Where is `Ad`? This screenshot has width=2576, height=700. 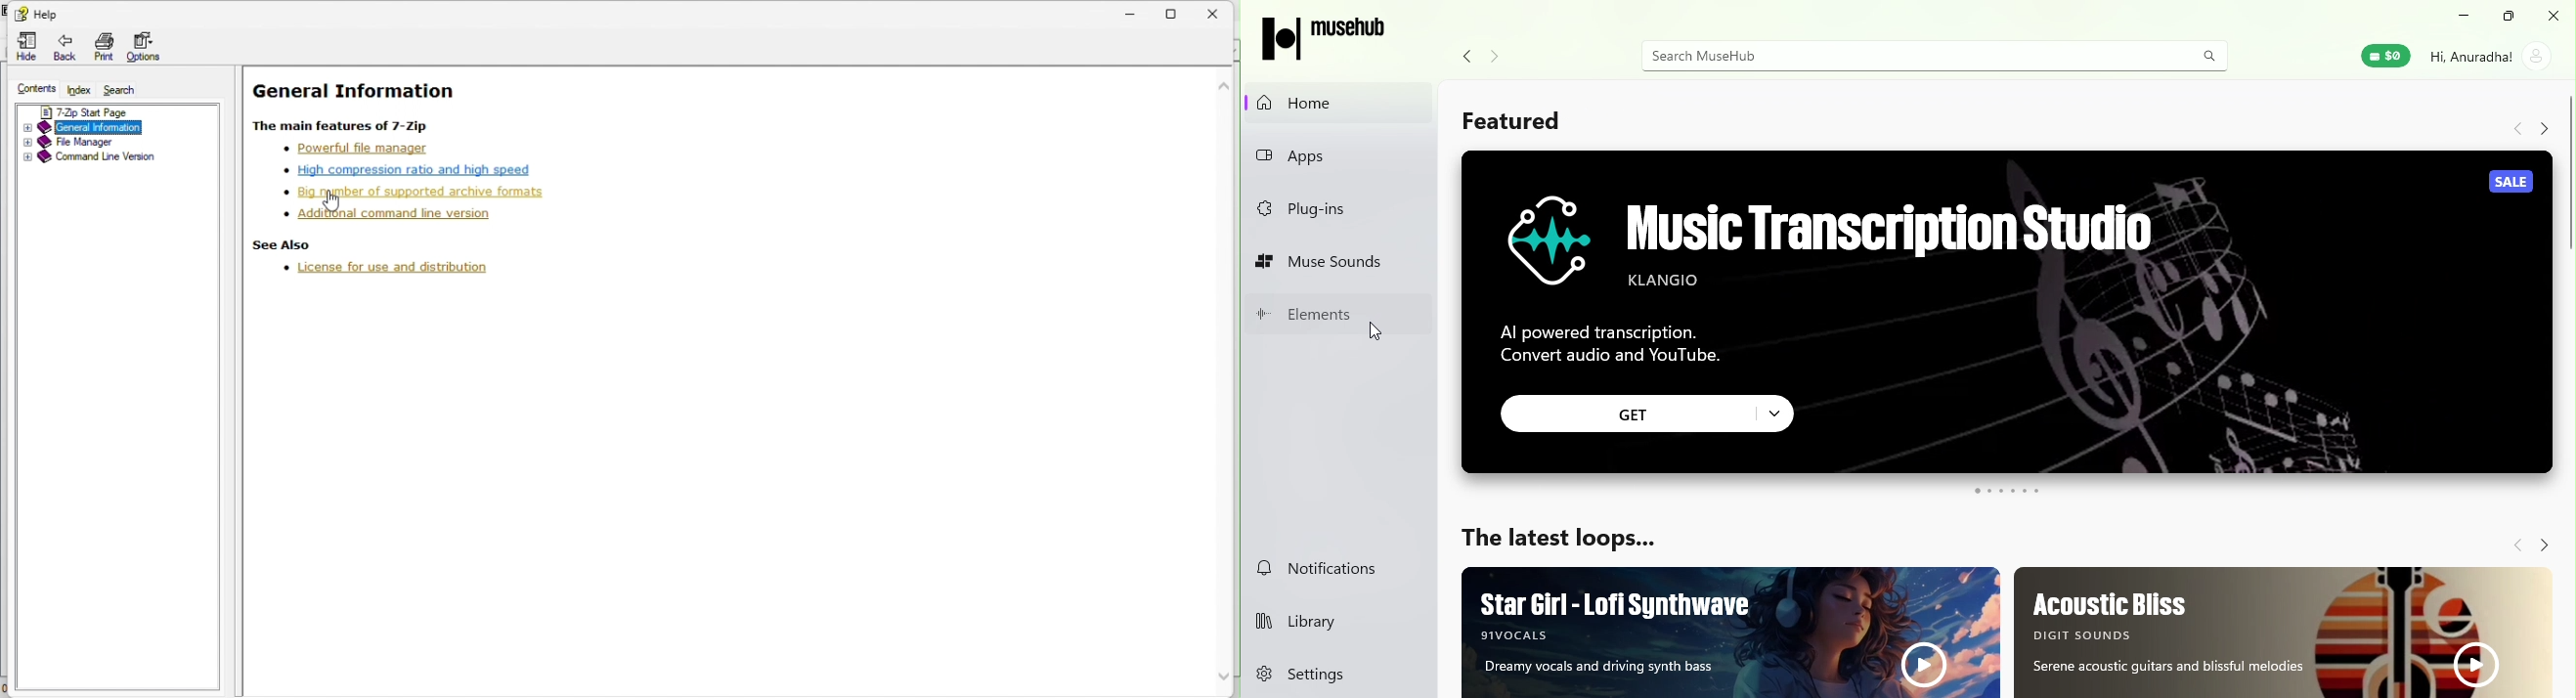
Ad is located at coordinates (2290, 633).